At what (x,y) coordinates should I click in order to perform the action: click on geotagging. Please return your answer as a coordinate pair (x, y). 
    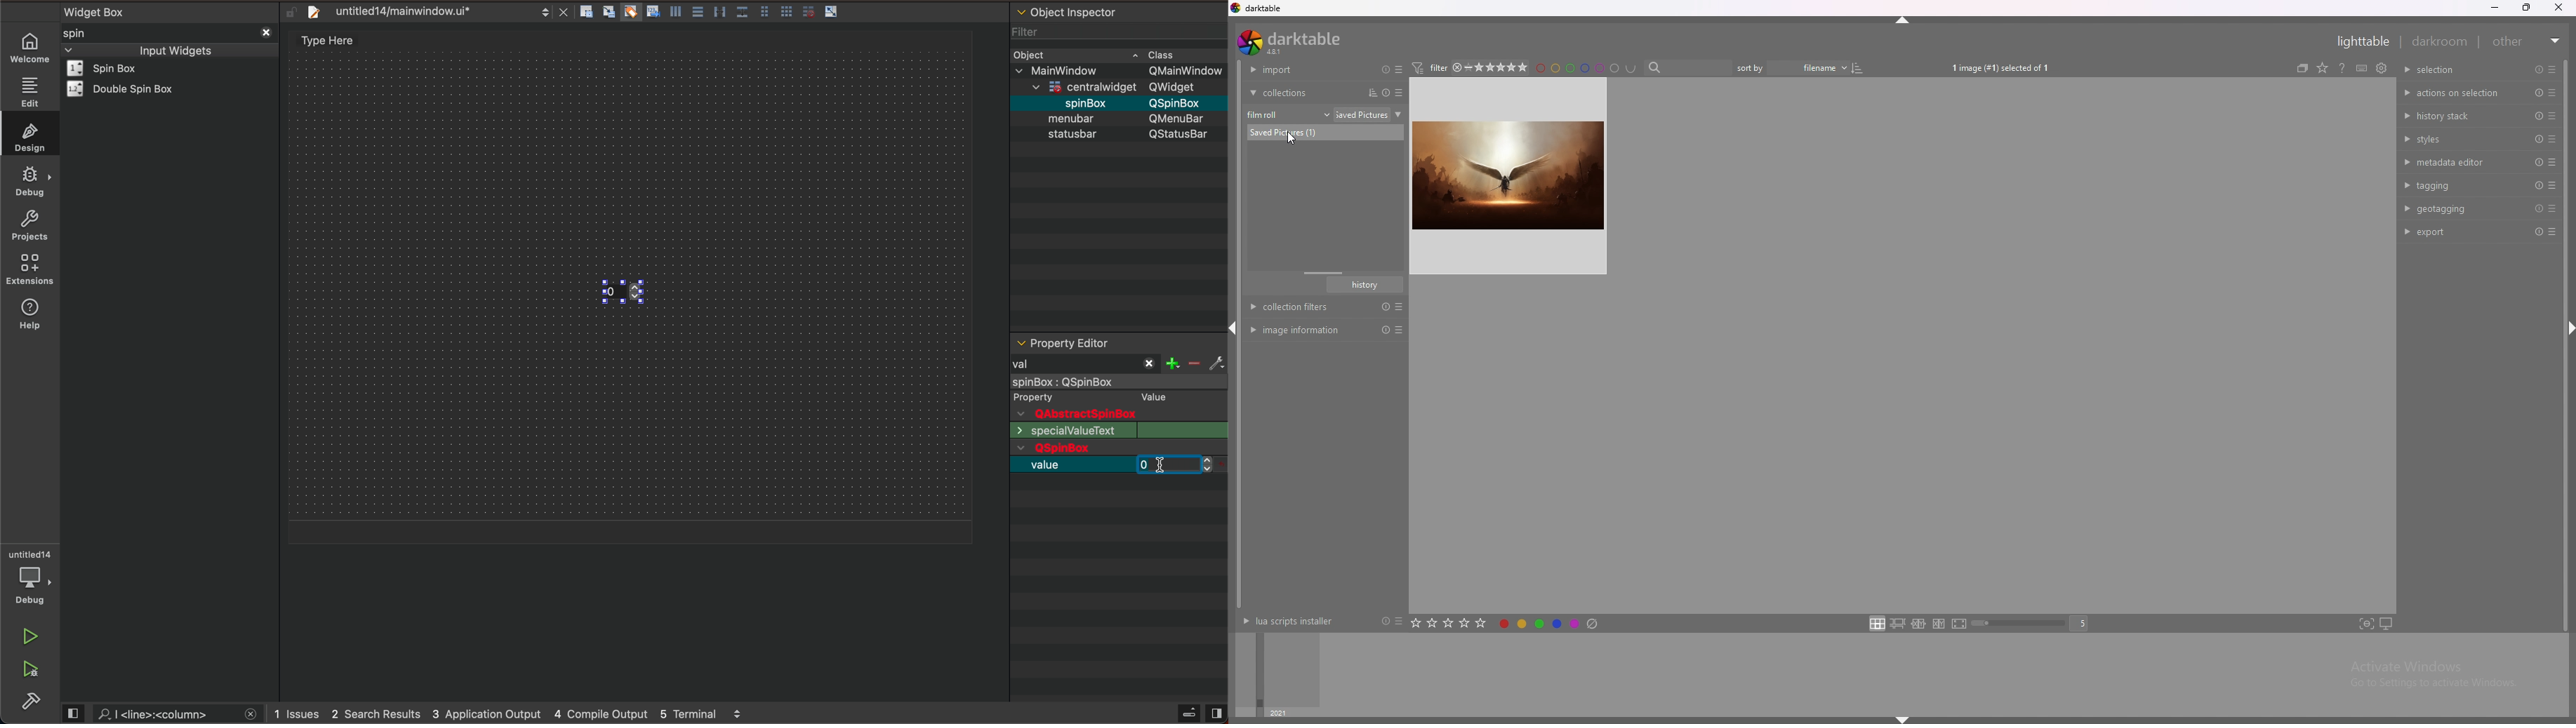
    Looking at the image, I should click on (2455, 208).